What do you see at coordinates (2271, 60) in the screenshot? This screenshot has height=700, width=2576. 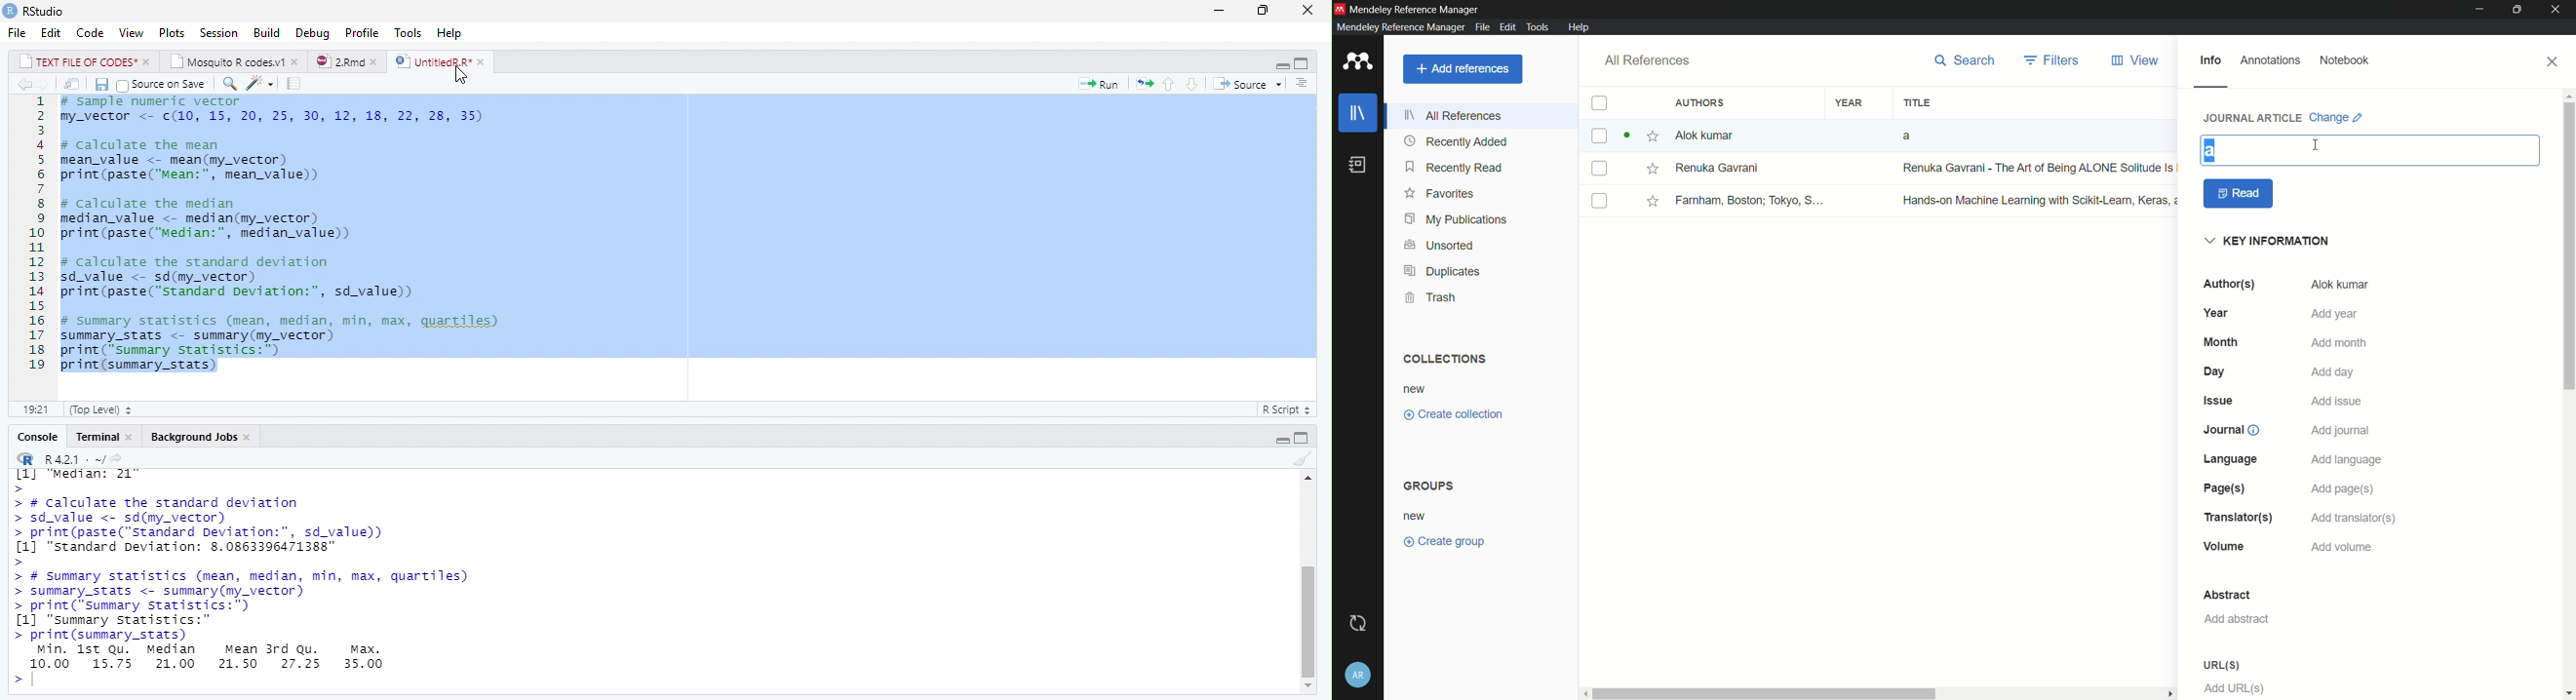 I see `annotations` at bounding box center [2271, 60].